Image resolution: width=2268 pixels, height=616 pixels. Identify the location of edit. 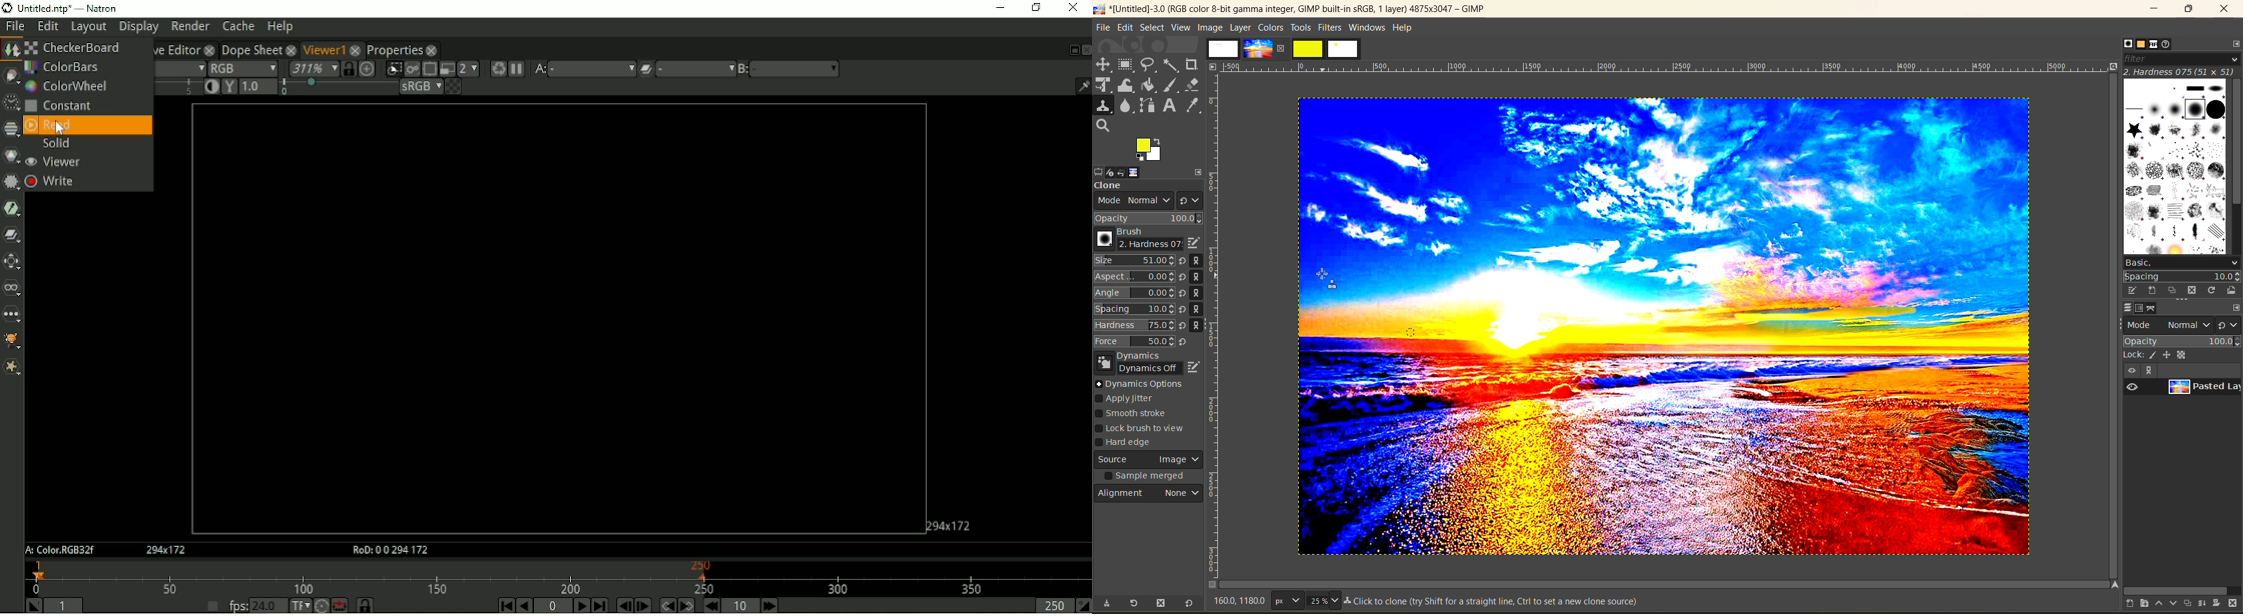
(1195, 365).